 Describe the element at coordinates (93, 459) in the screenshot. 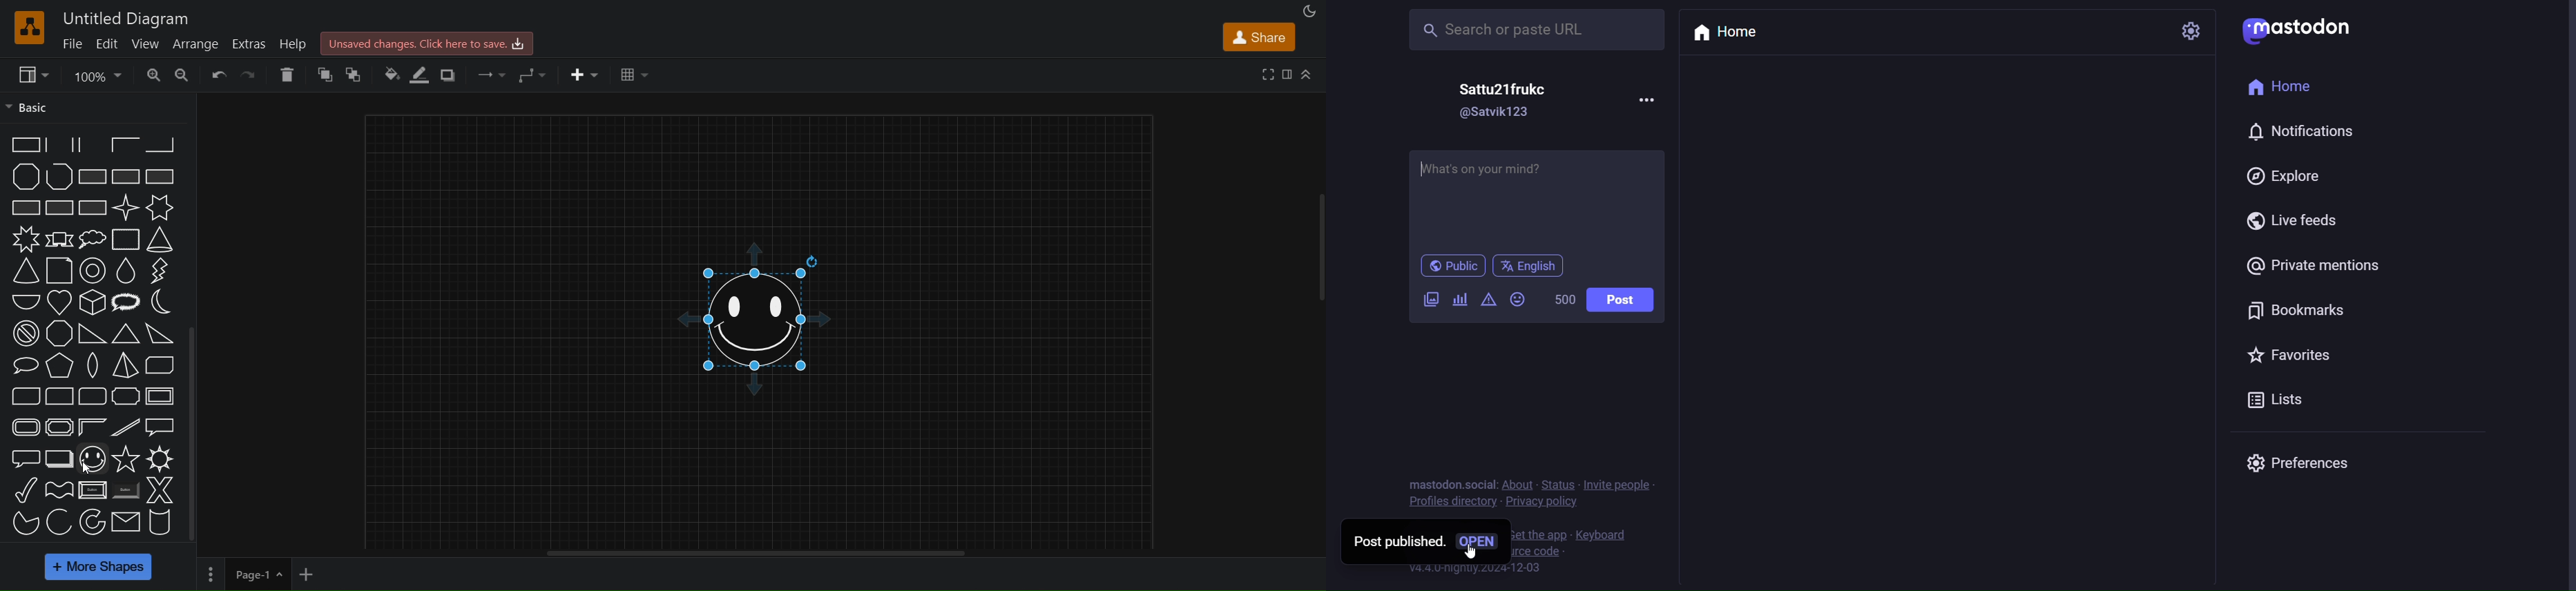

I see `smiley ` at that location.